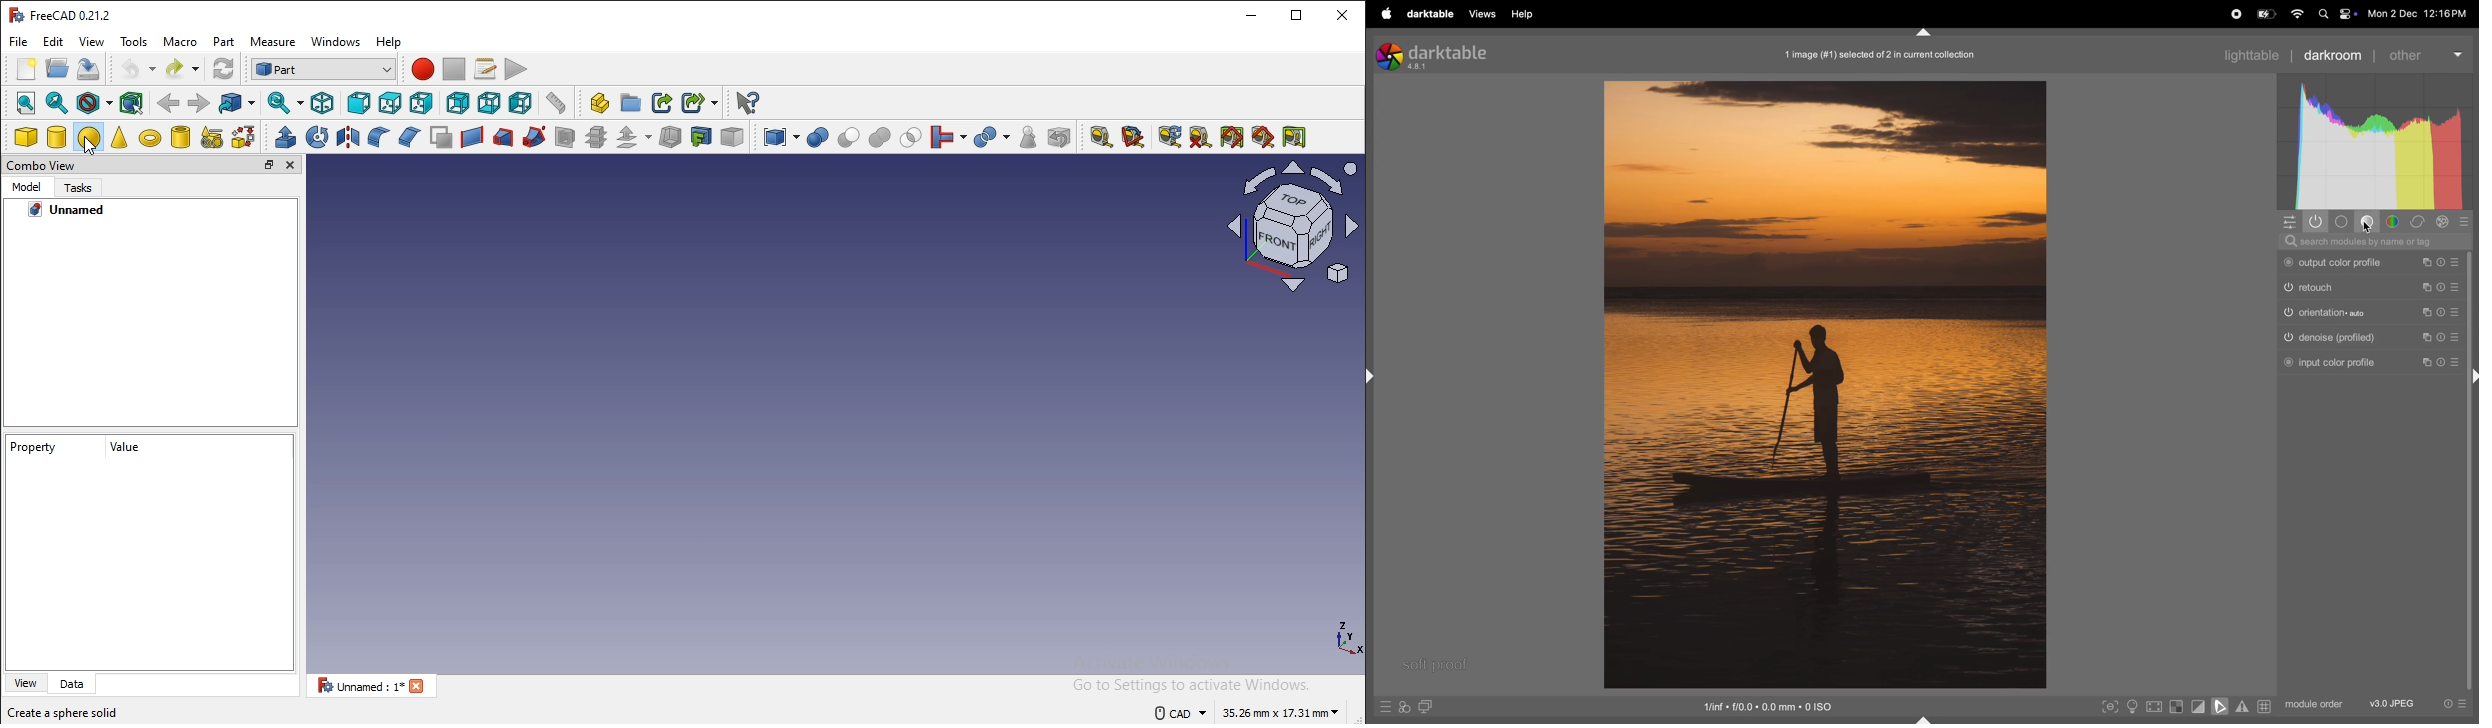 This screenshot has width=2492, height=728. I want to click on darktable, so click(1430, 14).